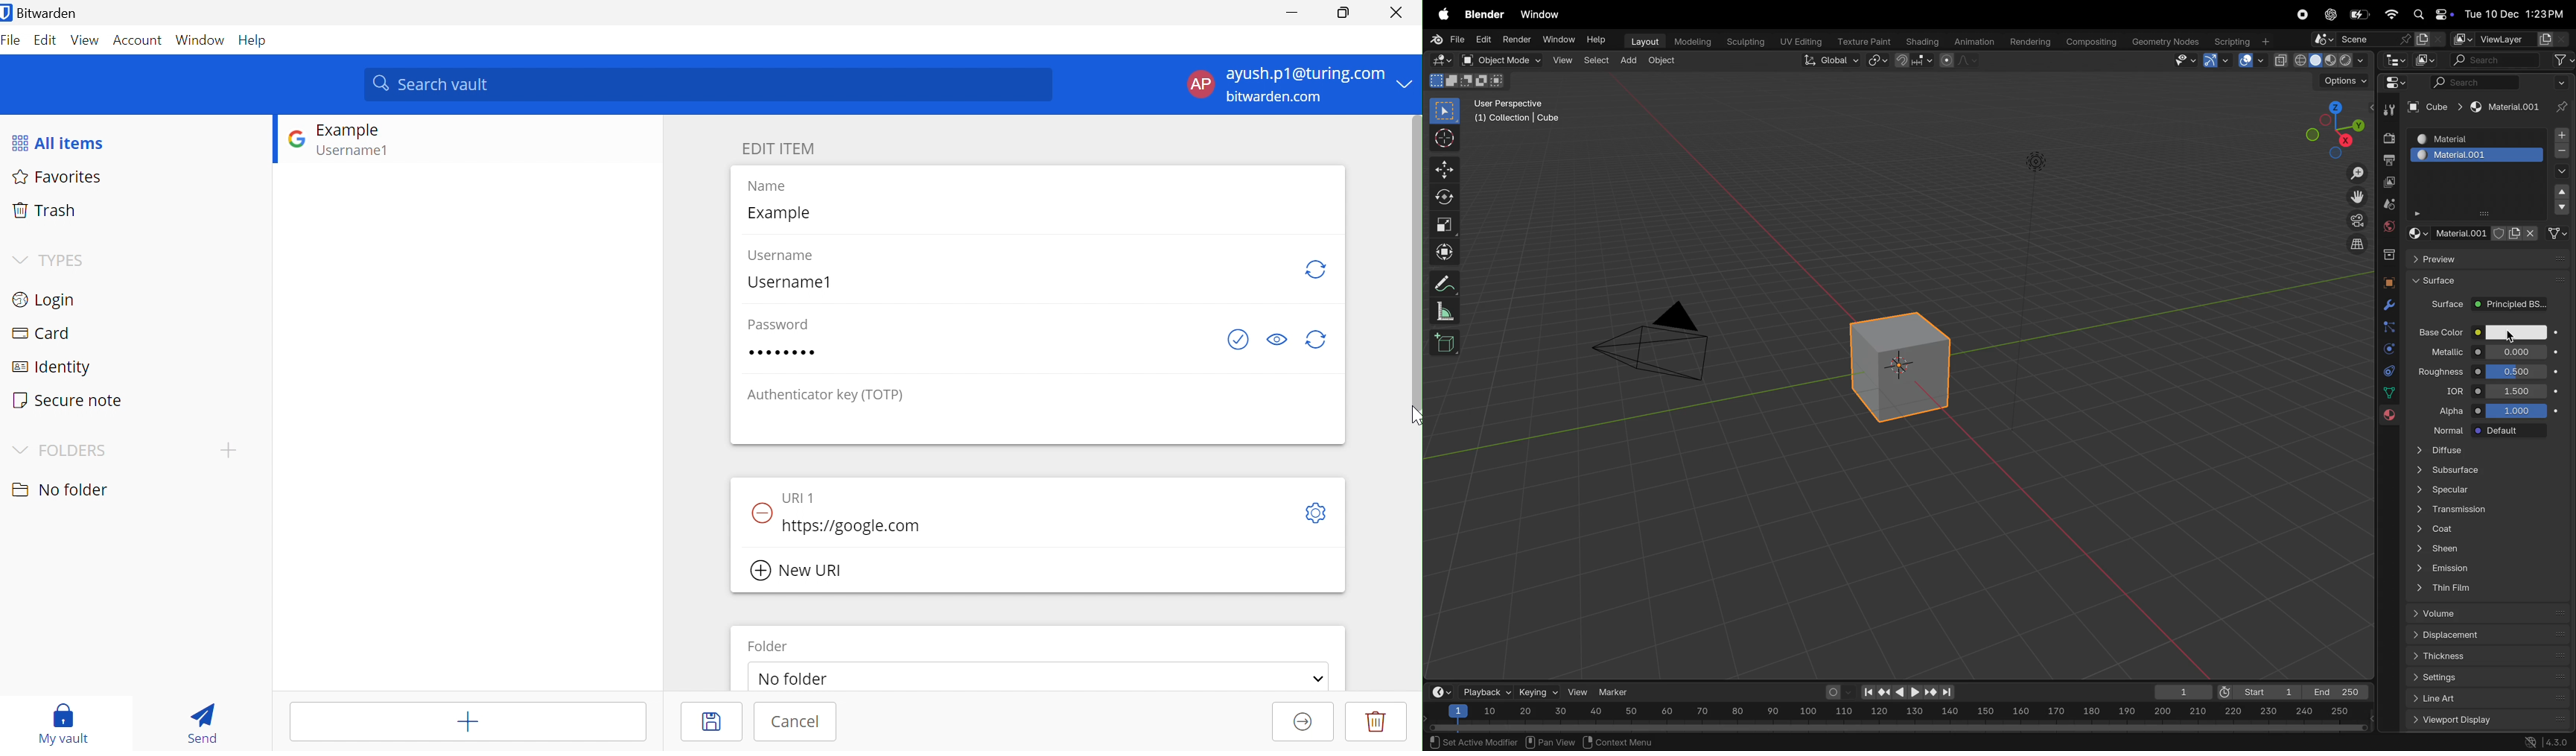 The width and height of the screenshot is (2576, 756). Describe the element at coordinates (2387, 112) in the screenshot. I see `tool` at that location.